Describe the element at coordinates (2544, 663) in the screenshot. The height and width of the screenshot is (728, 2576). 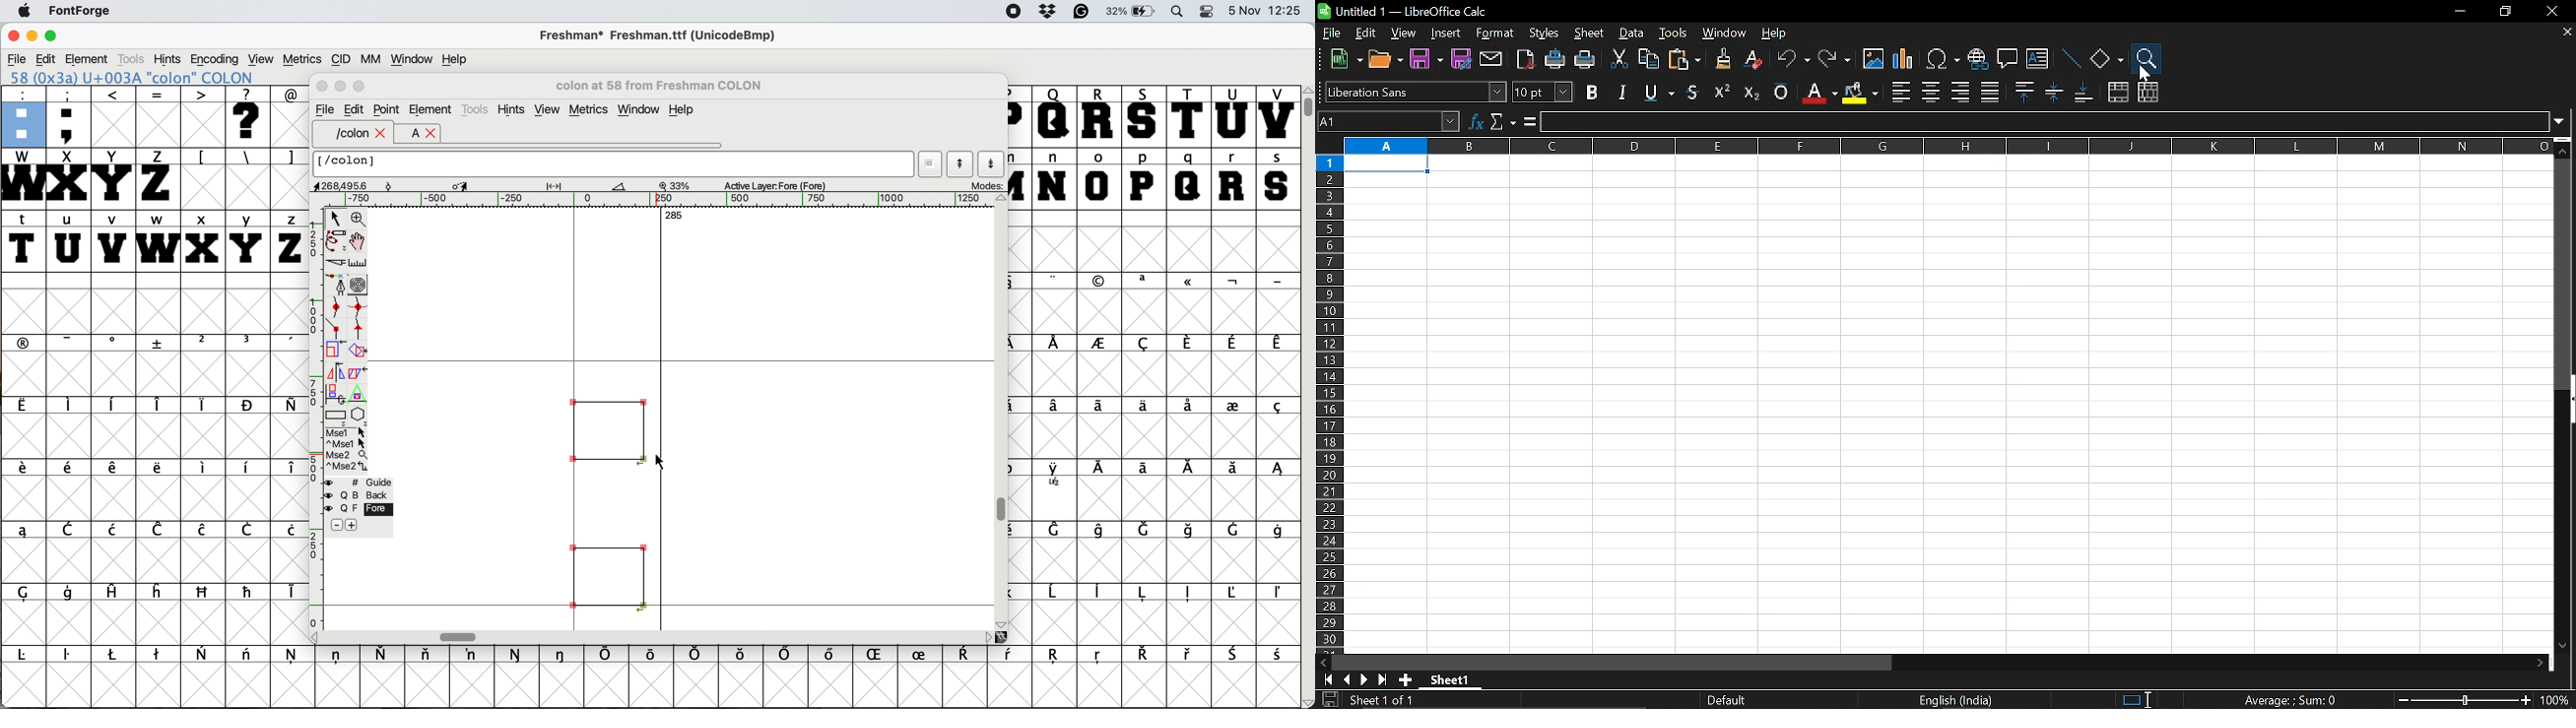
I see `move right` at that location.